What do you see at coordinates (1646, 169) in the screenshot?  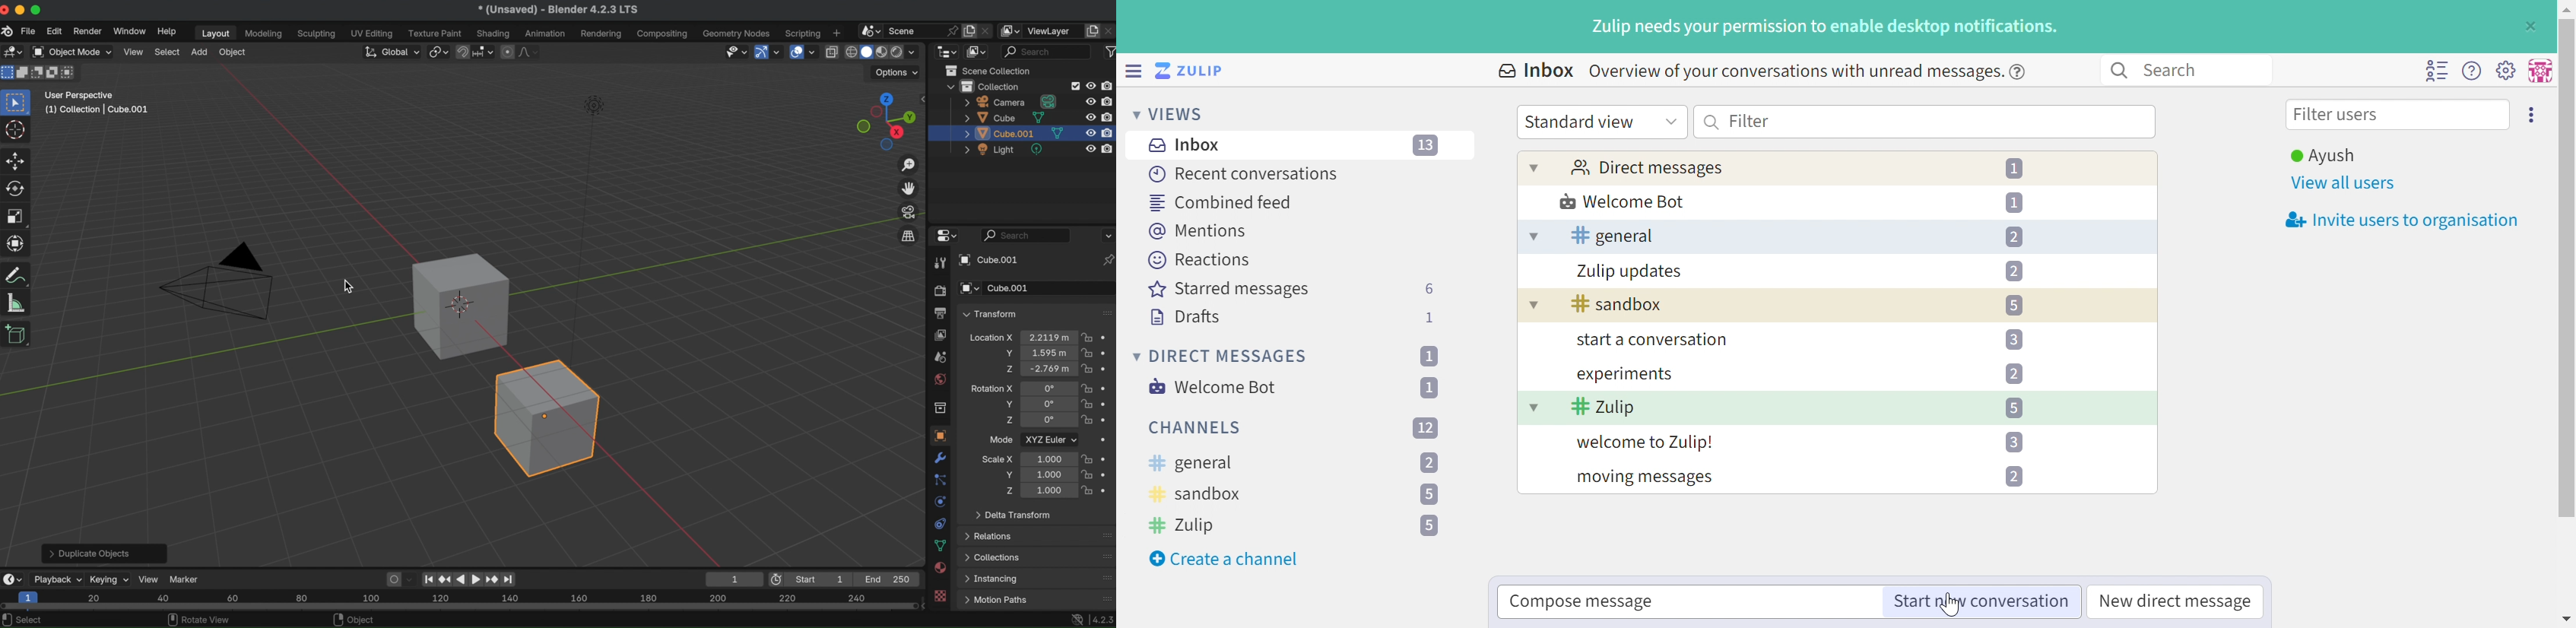 I see `Direct messages` at bounding box center [1646, 169].